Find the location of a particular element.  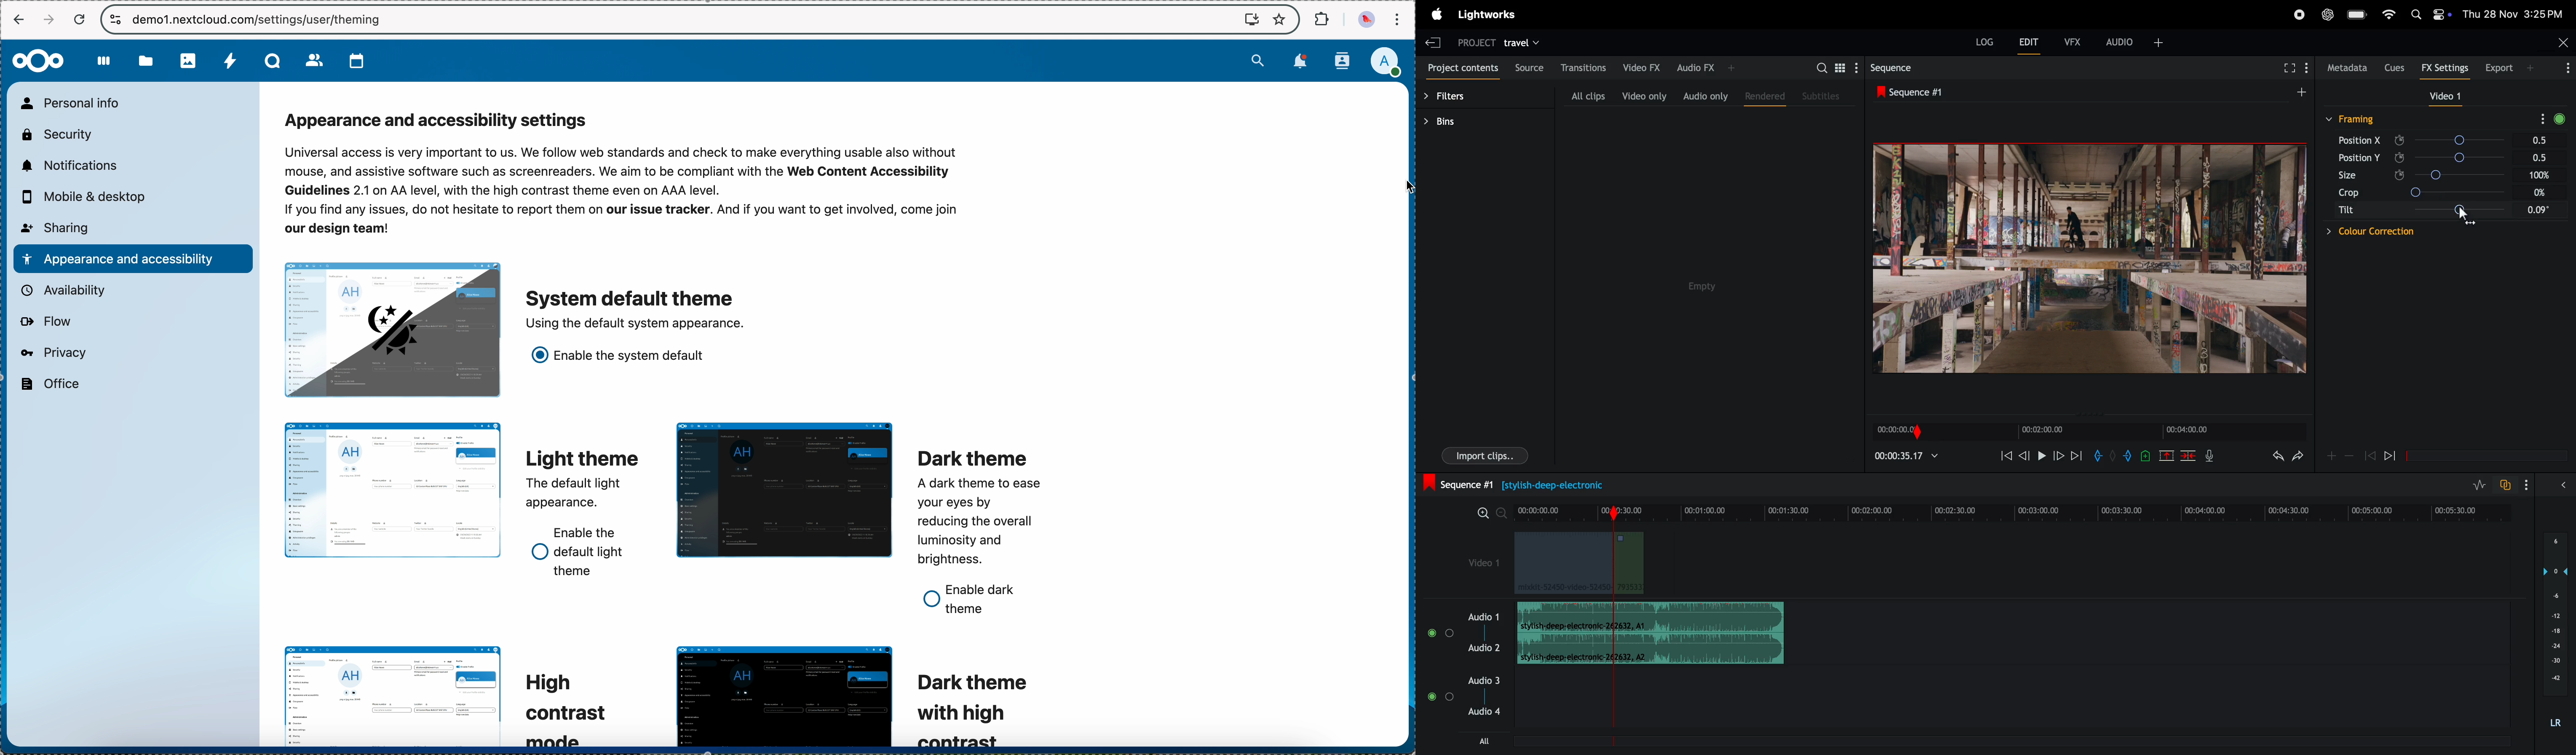

mute/unmute track is located at coordinates (1430, 631).